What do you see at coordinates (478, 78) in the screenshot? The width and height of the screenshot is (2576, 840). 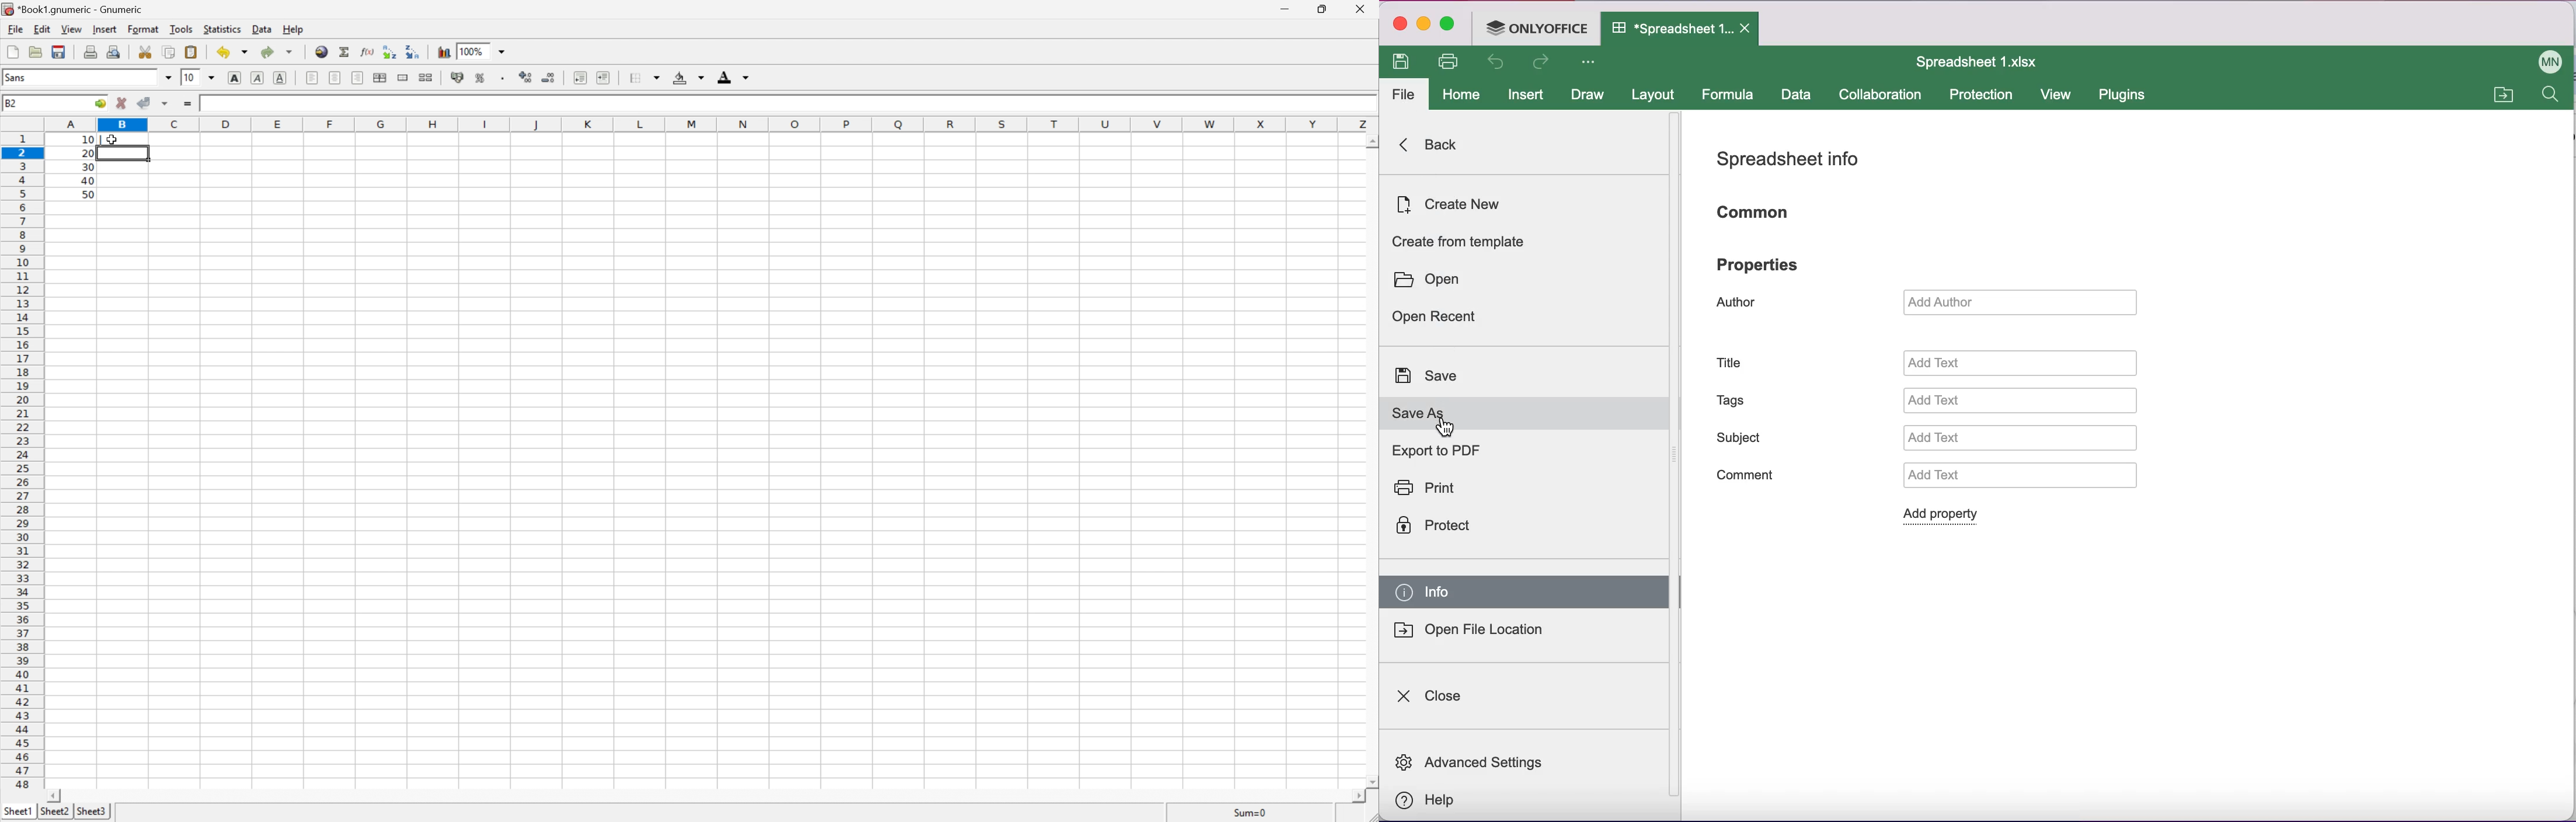 I see `Format the selection as percentage` at bounding box center [478, 78].